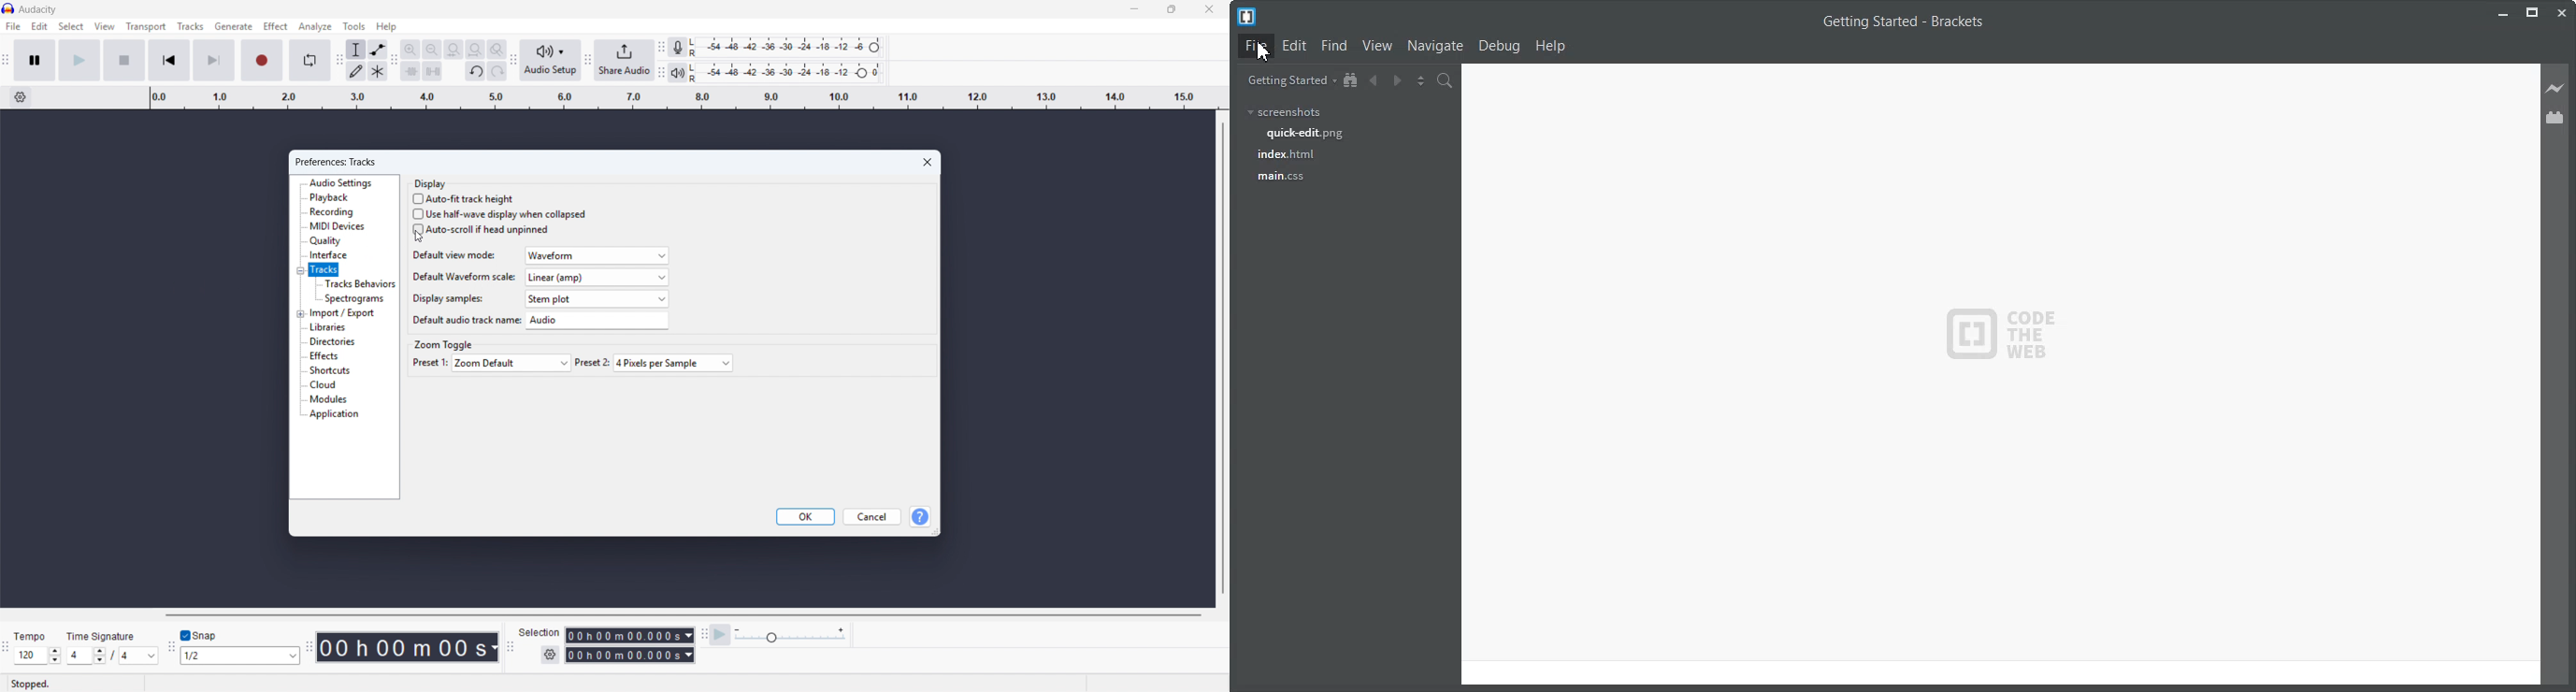 Image resolution: width=2576 pixels, height=700 pixels. Describe the element at coordinates (607, 635) in the screenshot. I see `start time` at that location.